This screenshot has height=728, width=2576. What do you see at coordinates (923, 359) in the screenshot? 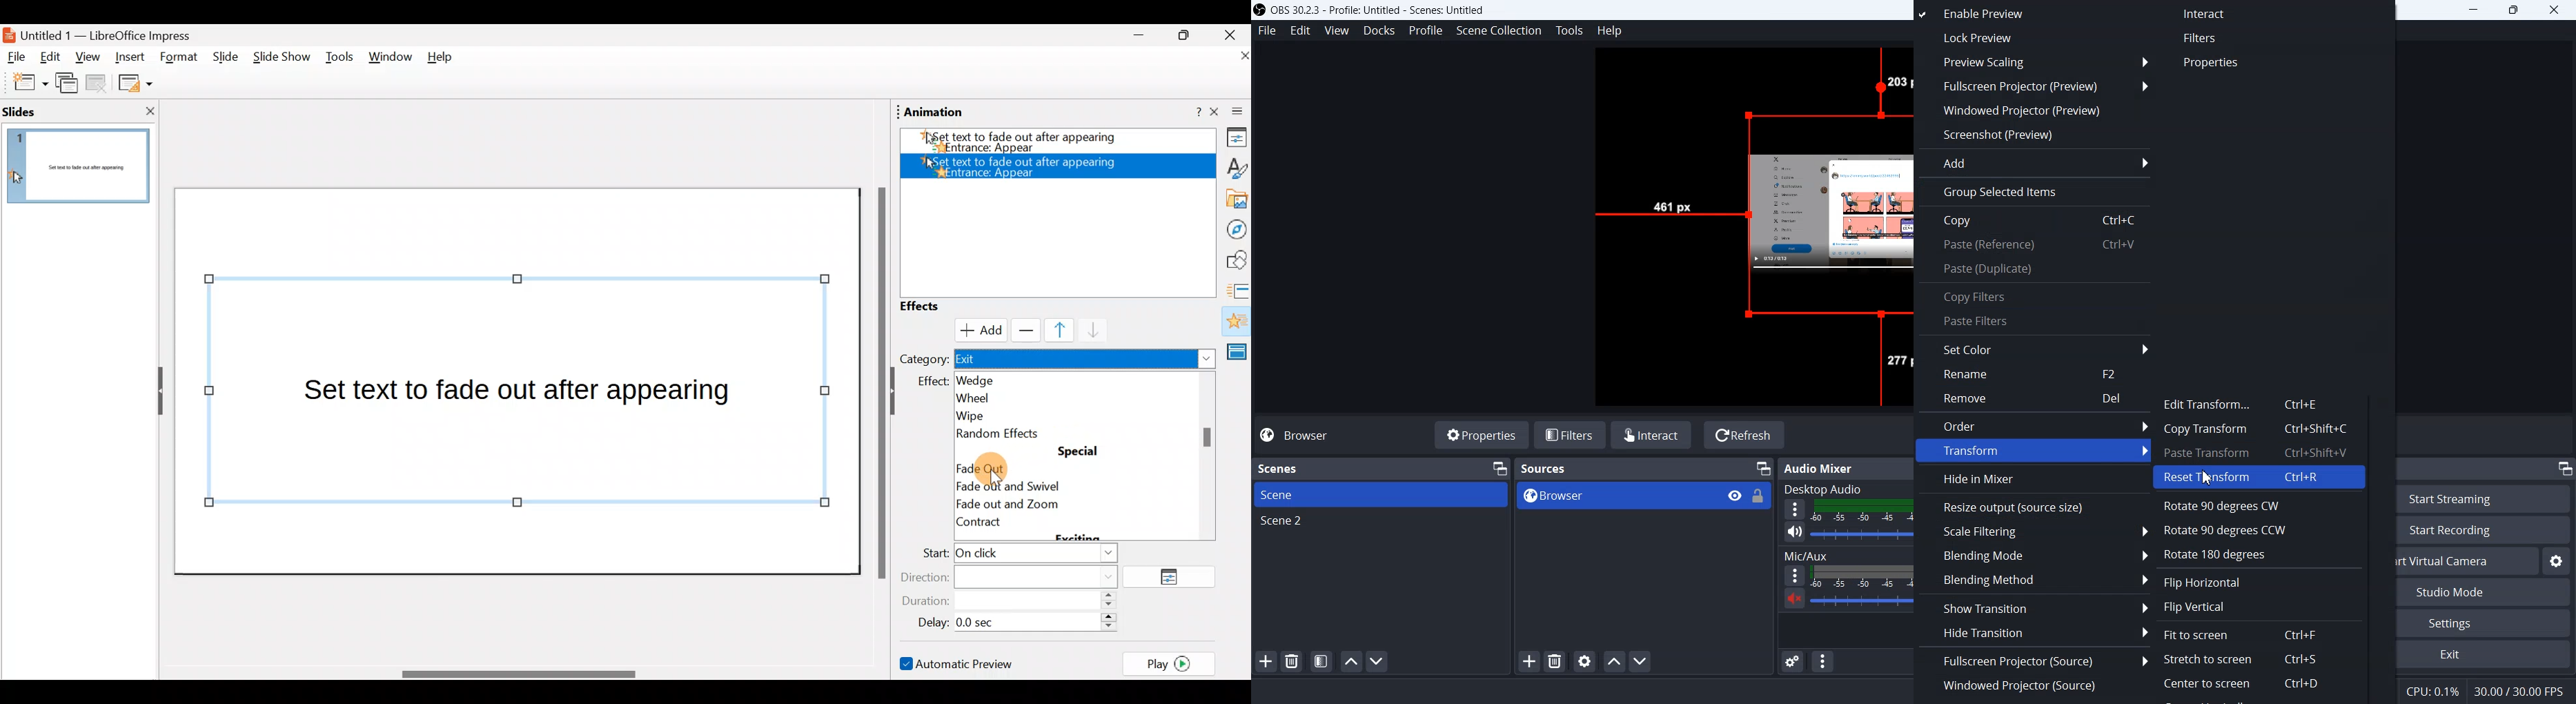
I see `Category` at bounding box center [923, 359].